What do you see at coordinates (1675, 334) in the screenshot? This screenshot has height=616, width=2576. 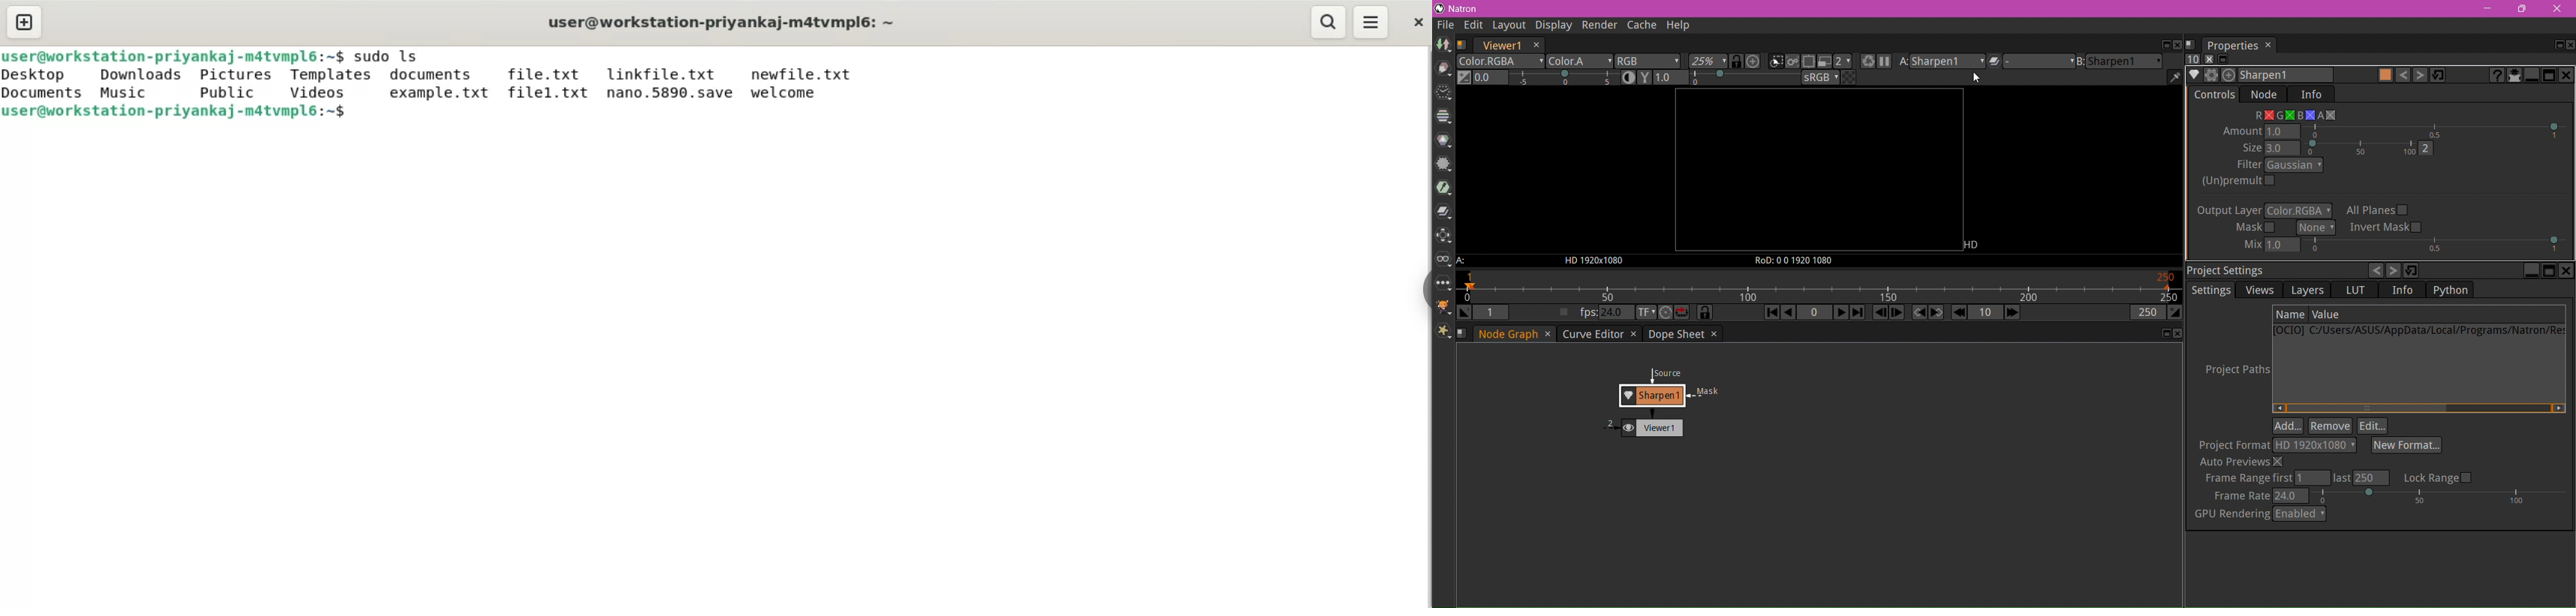 I see `Dope Sheet` at bounding box center [1675, 334].